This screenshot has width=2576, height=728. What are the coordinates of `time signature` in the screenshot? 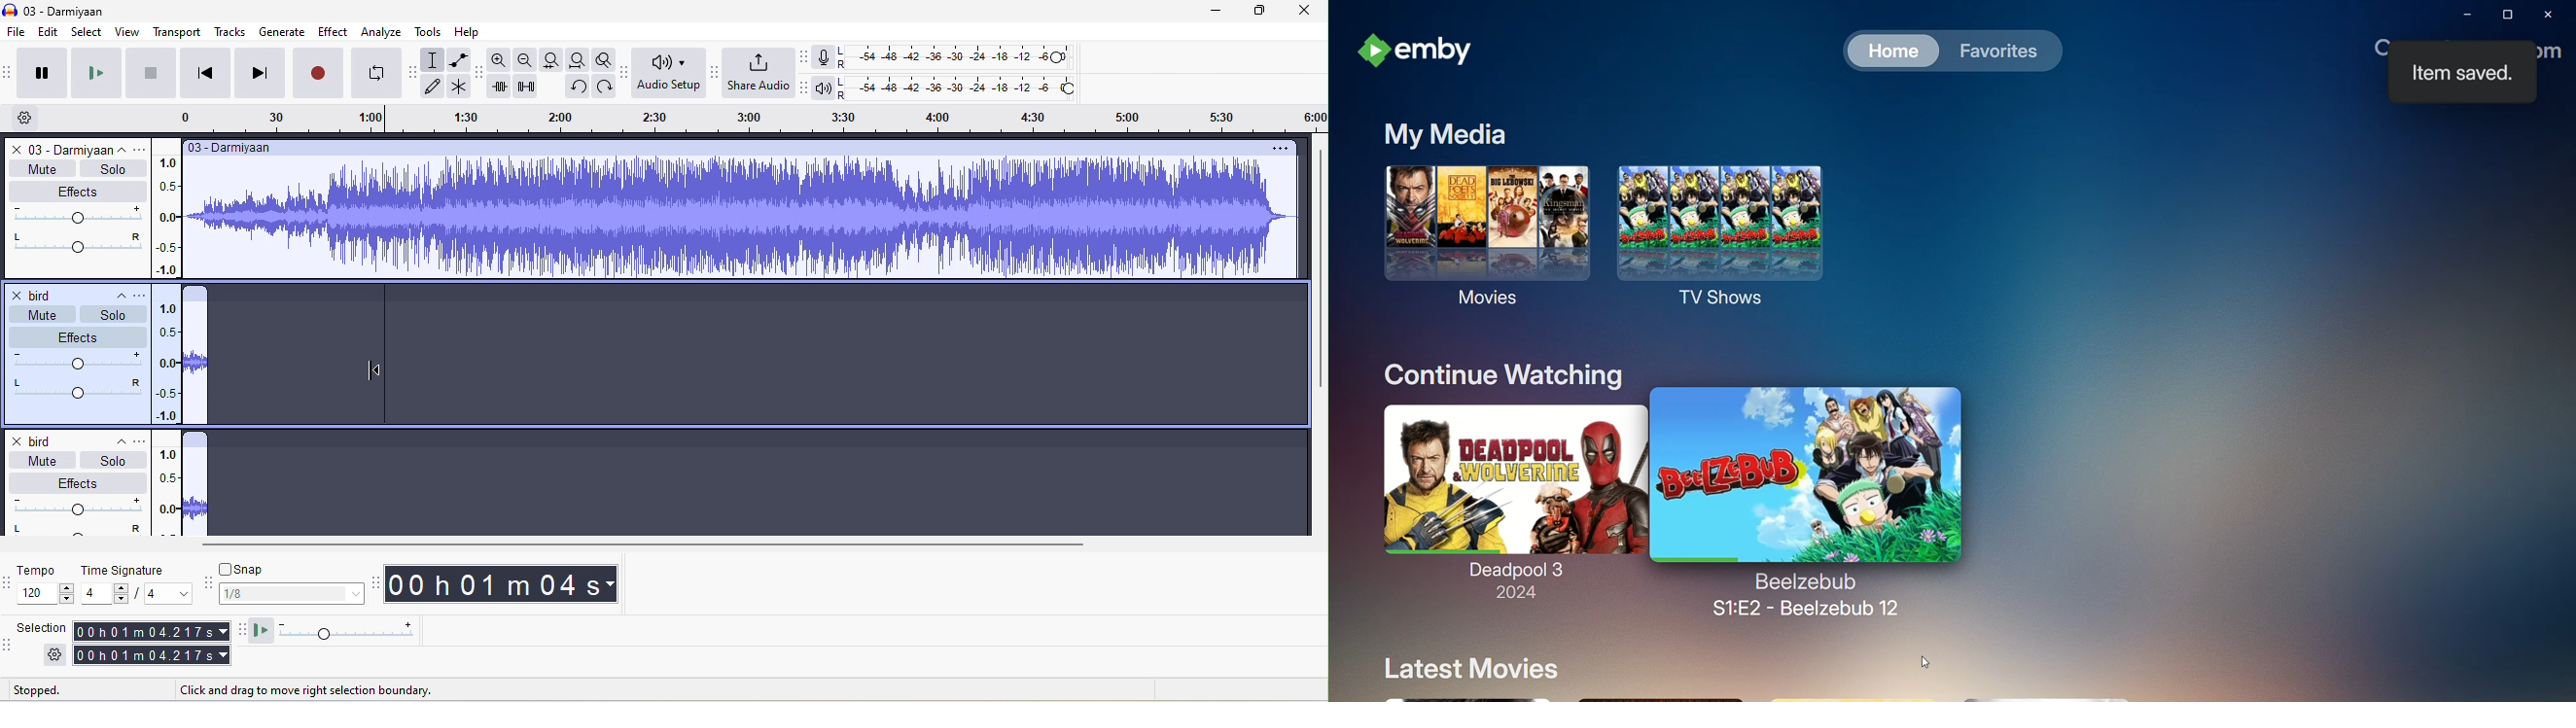 It's located at (130, 571).